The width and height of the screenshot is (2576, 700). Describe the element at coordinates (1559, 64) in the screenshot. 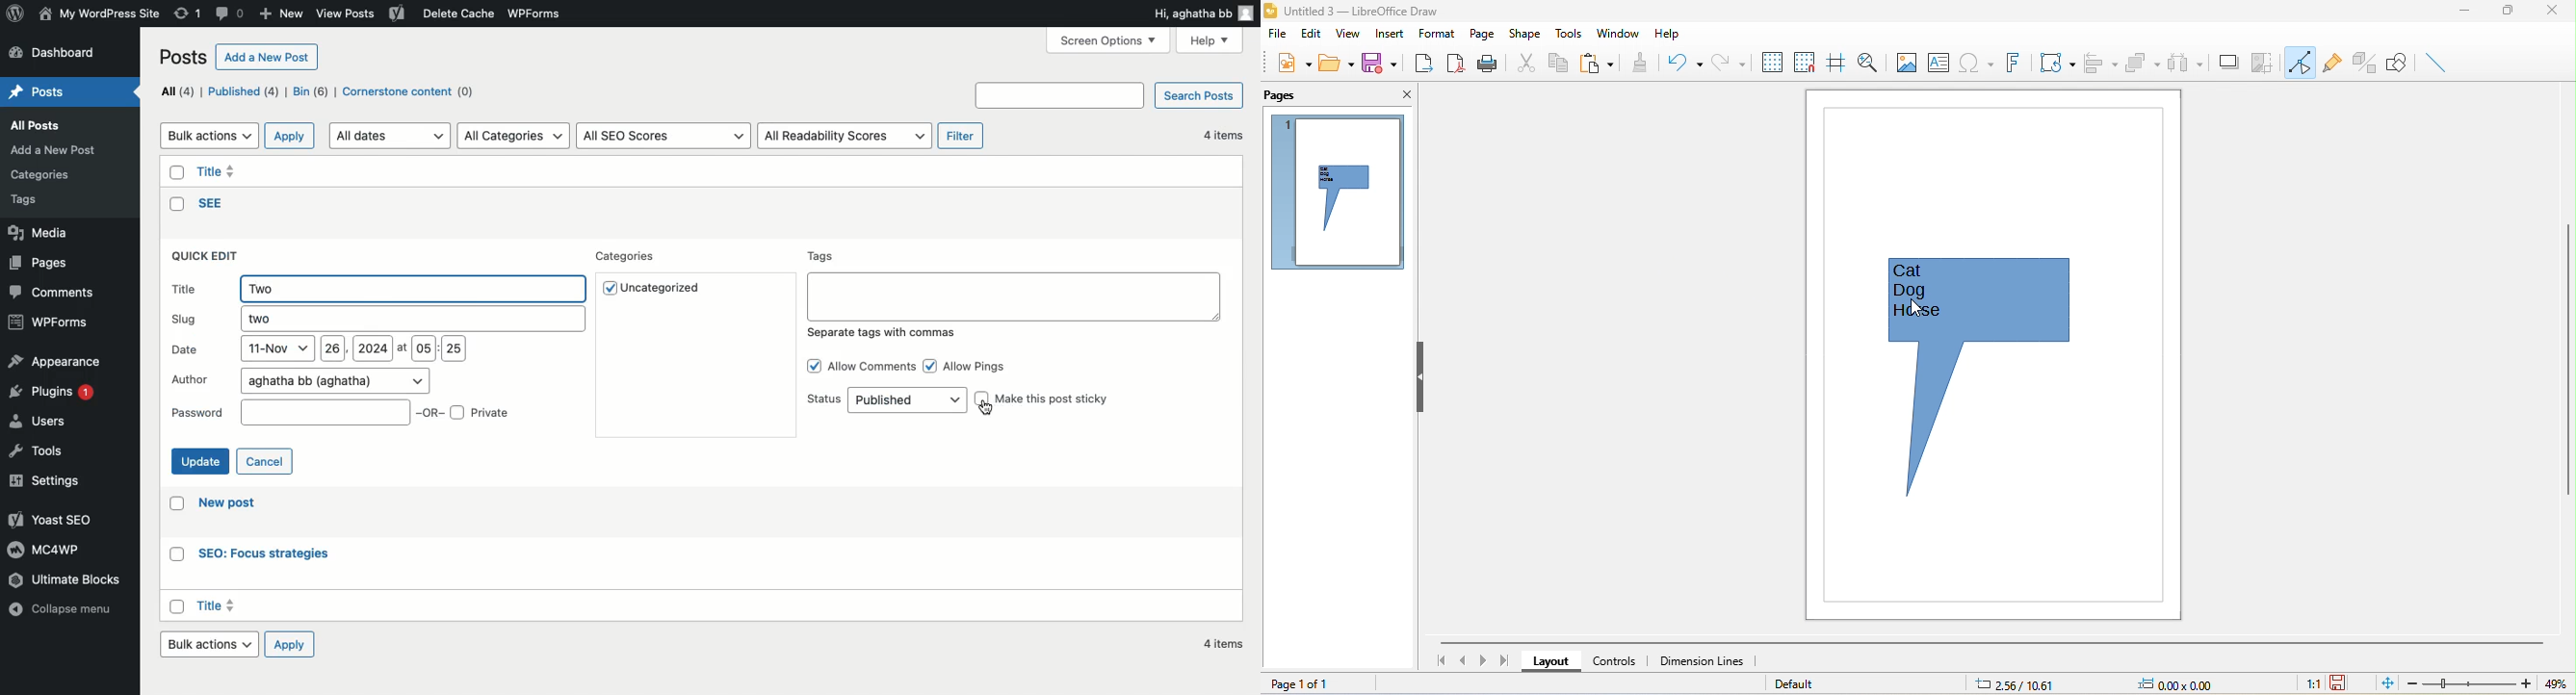

I see `copy` at that location.